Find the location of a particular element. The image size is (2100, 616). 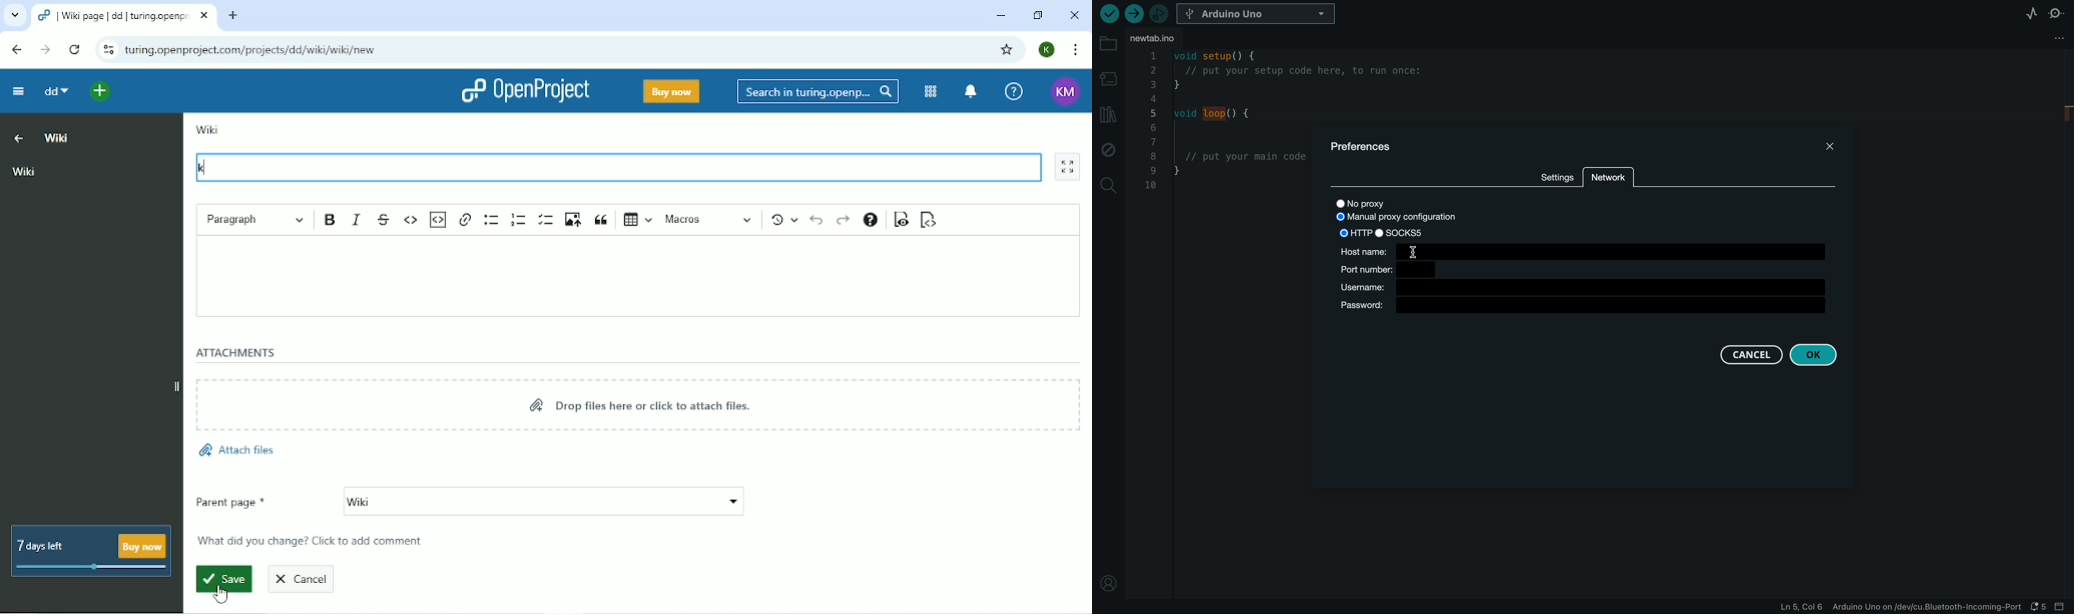

Upload image from computer is located at coordinates (572, 218).